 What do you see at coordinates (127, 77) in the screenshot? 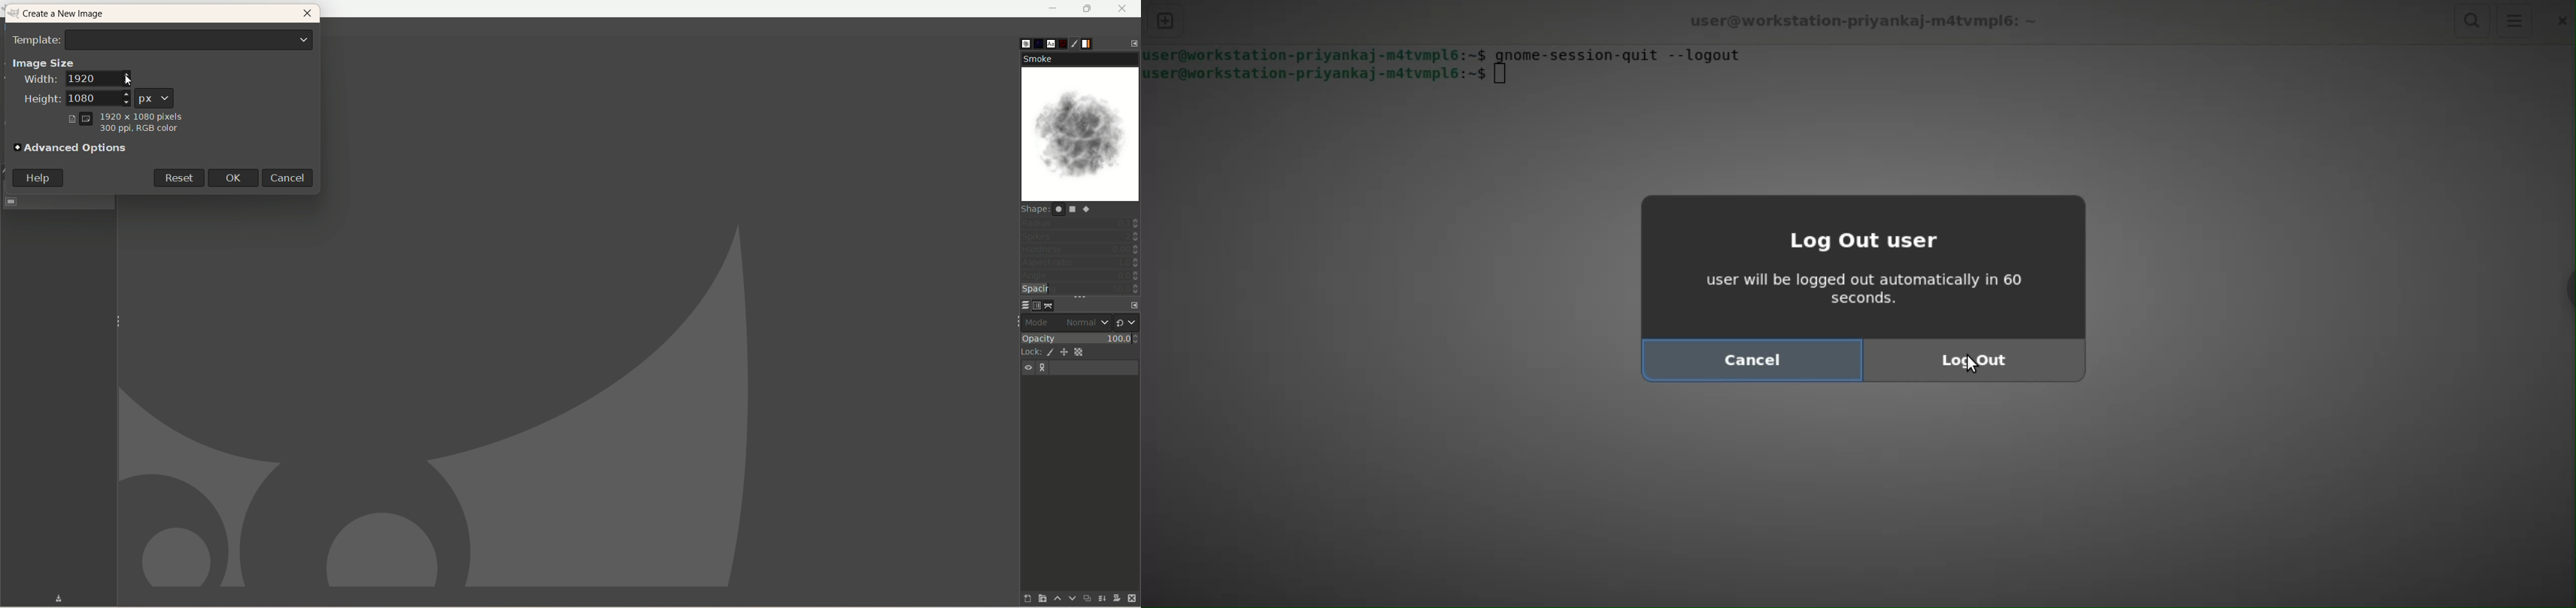
I see `cursor` at bounding box center [127, 77].